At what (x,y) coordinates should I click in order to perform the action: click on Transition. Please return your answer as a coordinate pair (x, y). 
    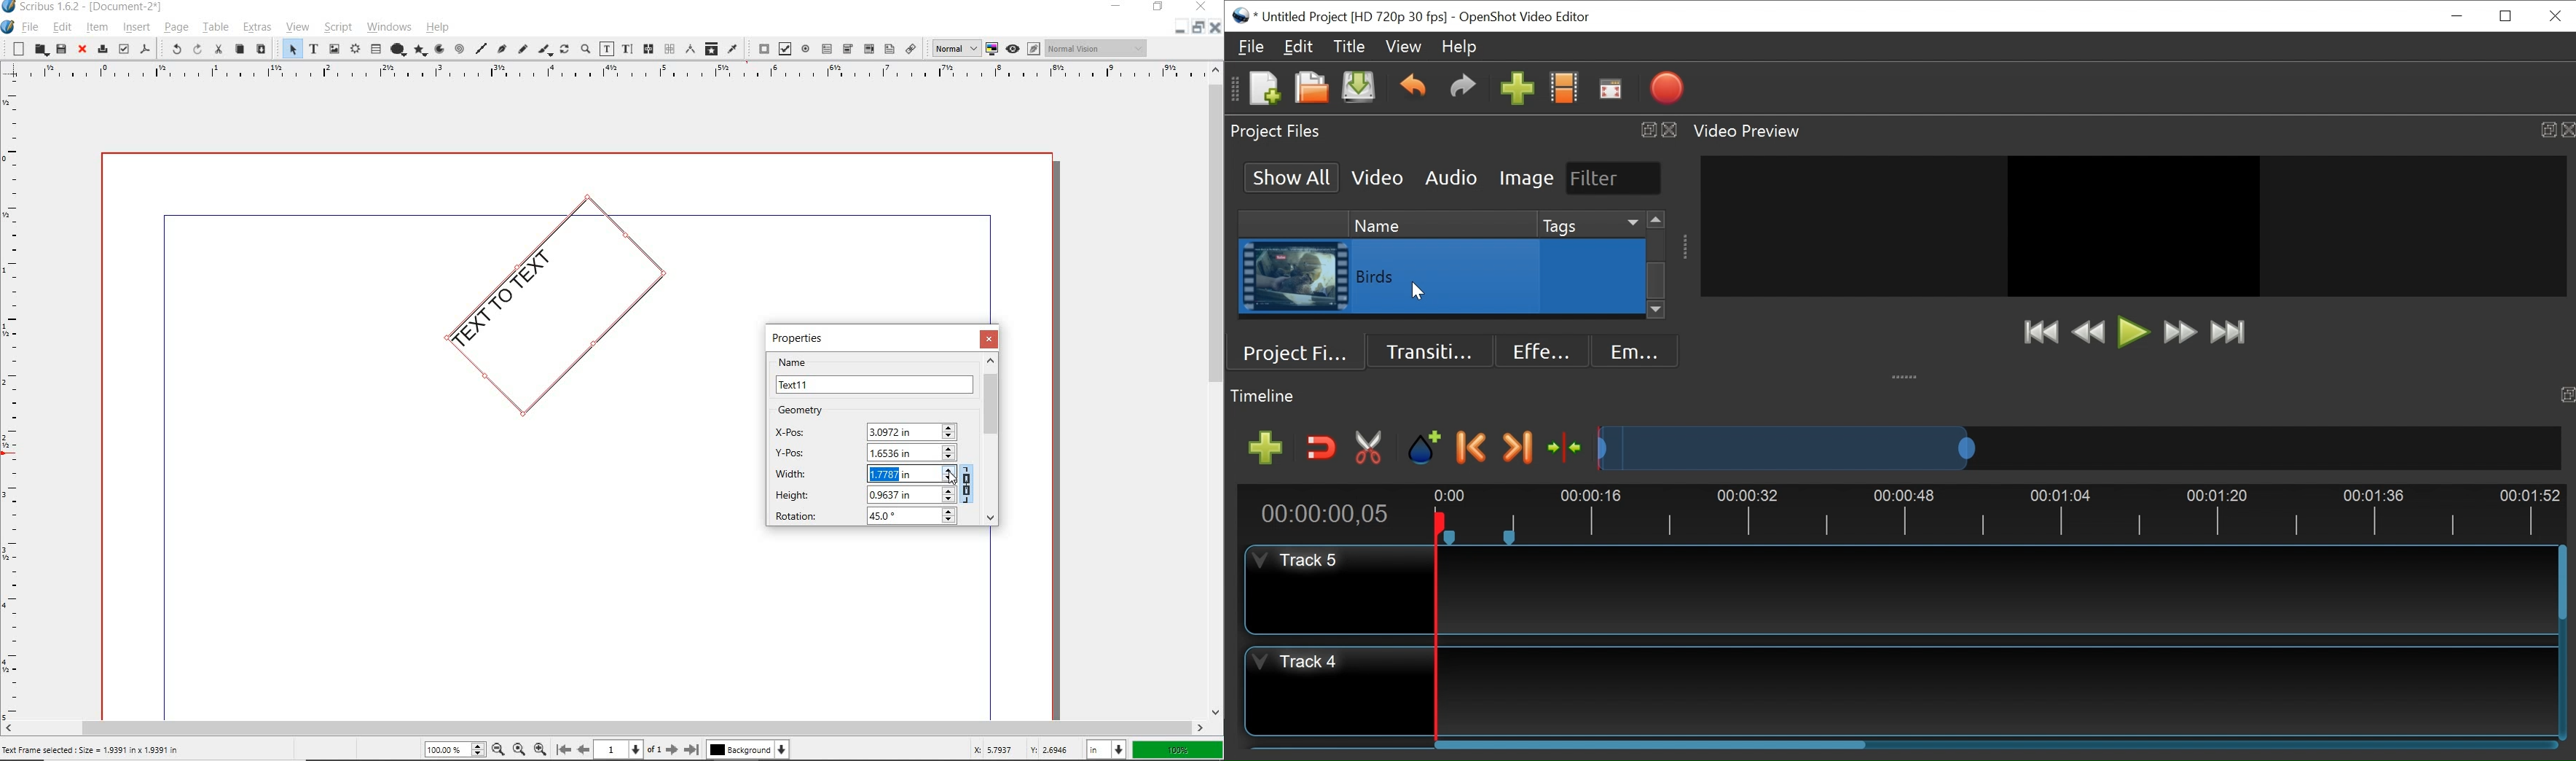
    Looking at the image, I should click on (1432, 349).